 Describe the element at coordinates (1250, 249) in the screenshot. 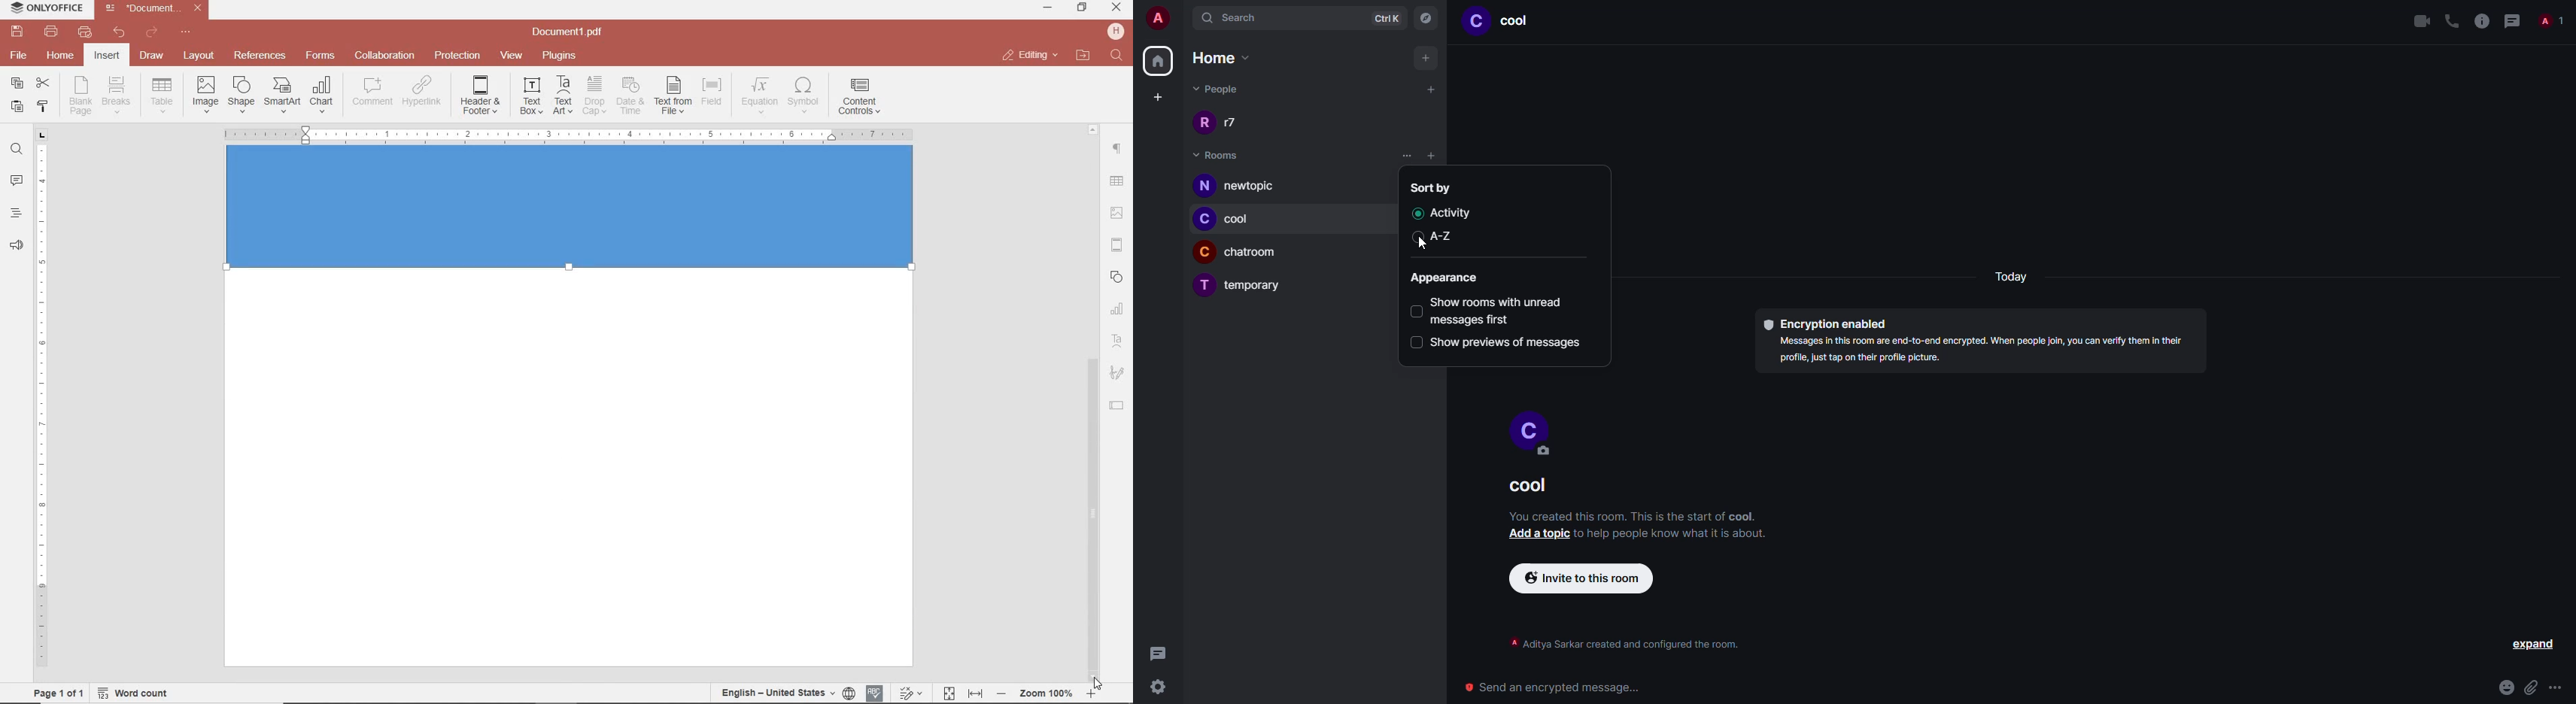

I see `room` at that location.